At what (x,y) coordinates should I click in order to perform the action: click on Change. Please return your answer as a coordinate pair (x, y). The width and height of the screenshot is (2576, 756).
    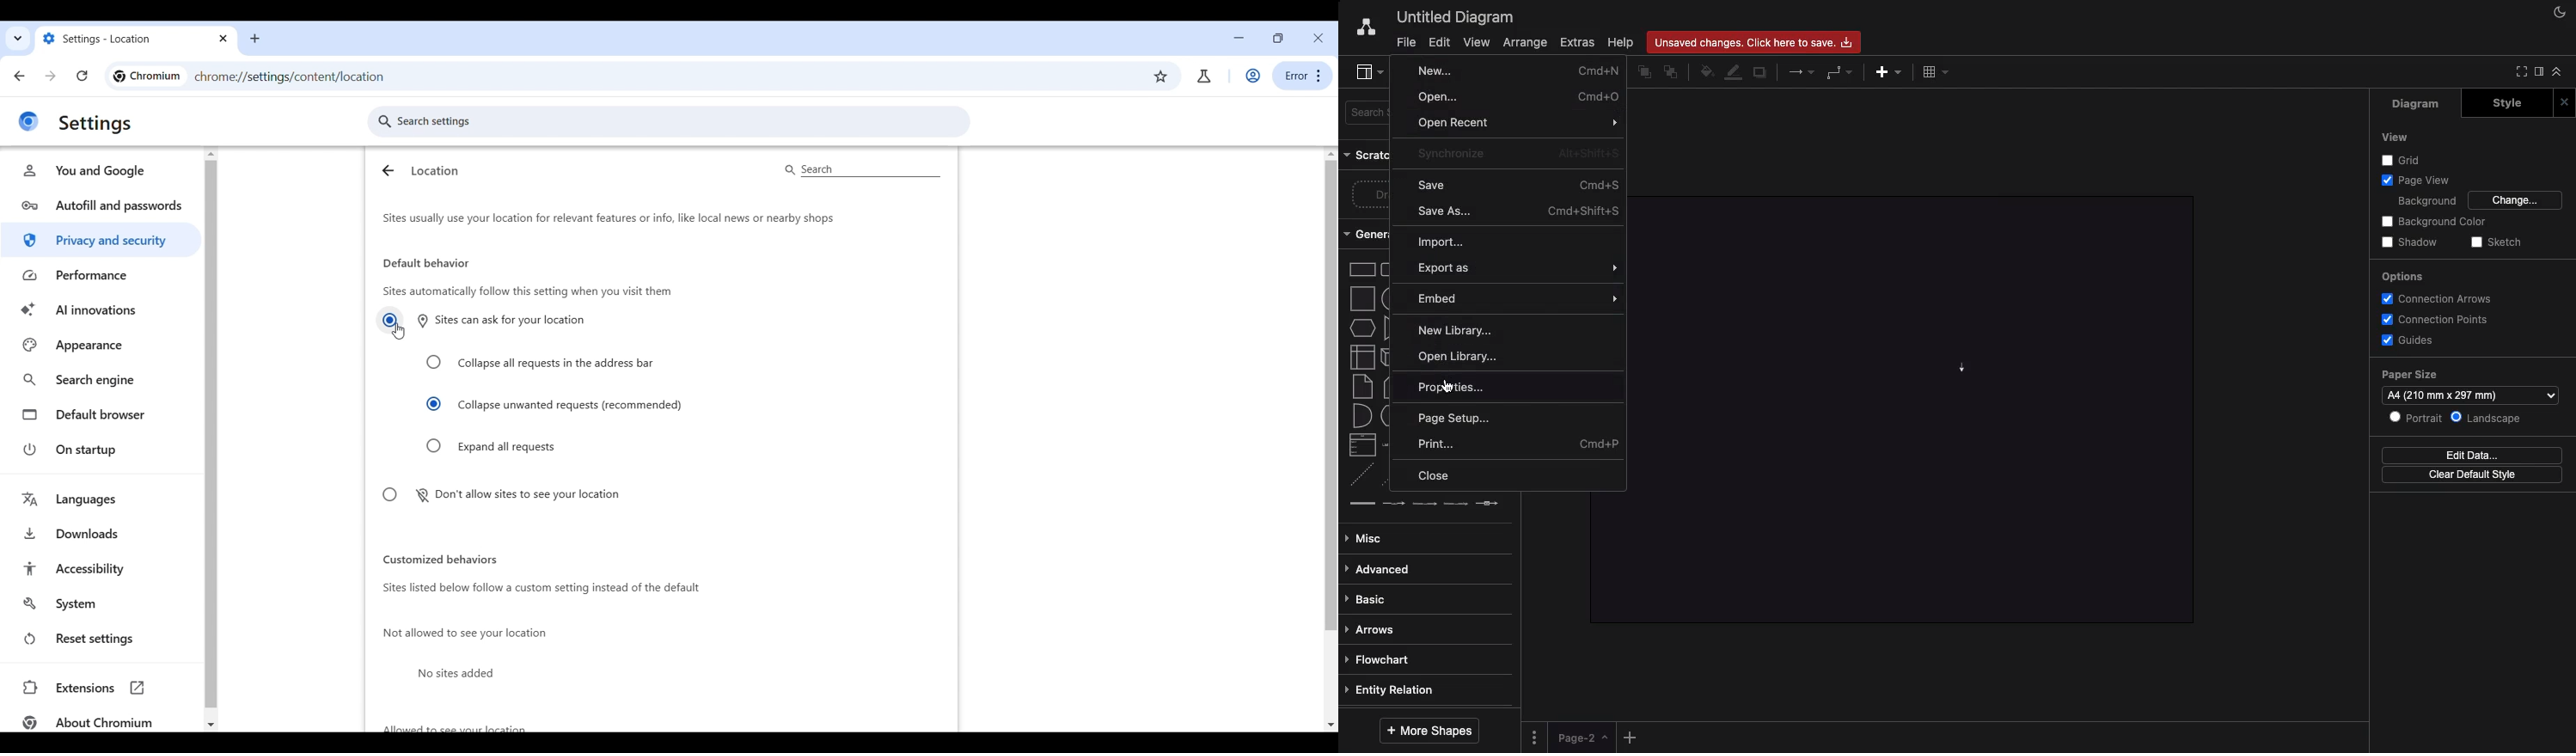
    Looking at the image, I should click on (2517, 200).